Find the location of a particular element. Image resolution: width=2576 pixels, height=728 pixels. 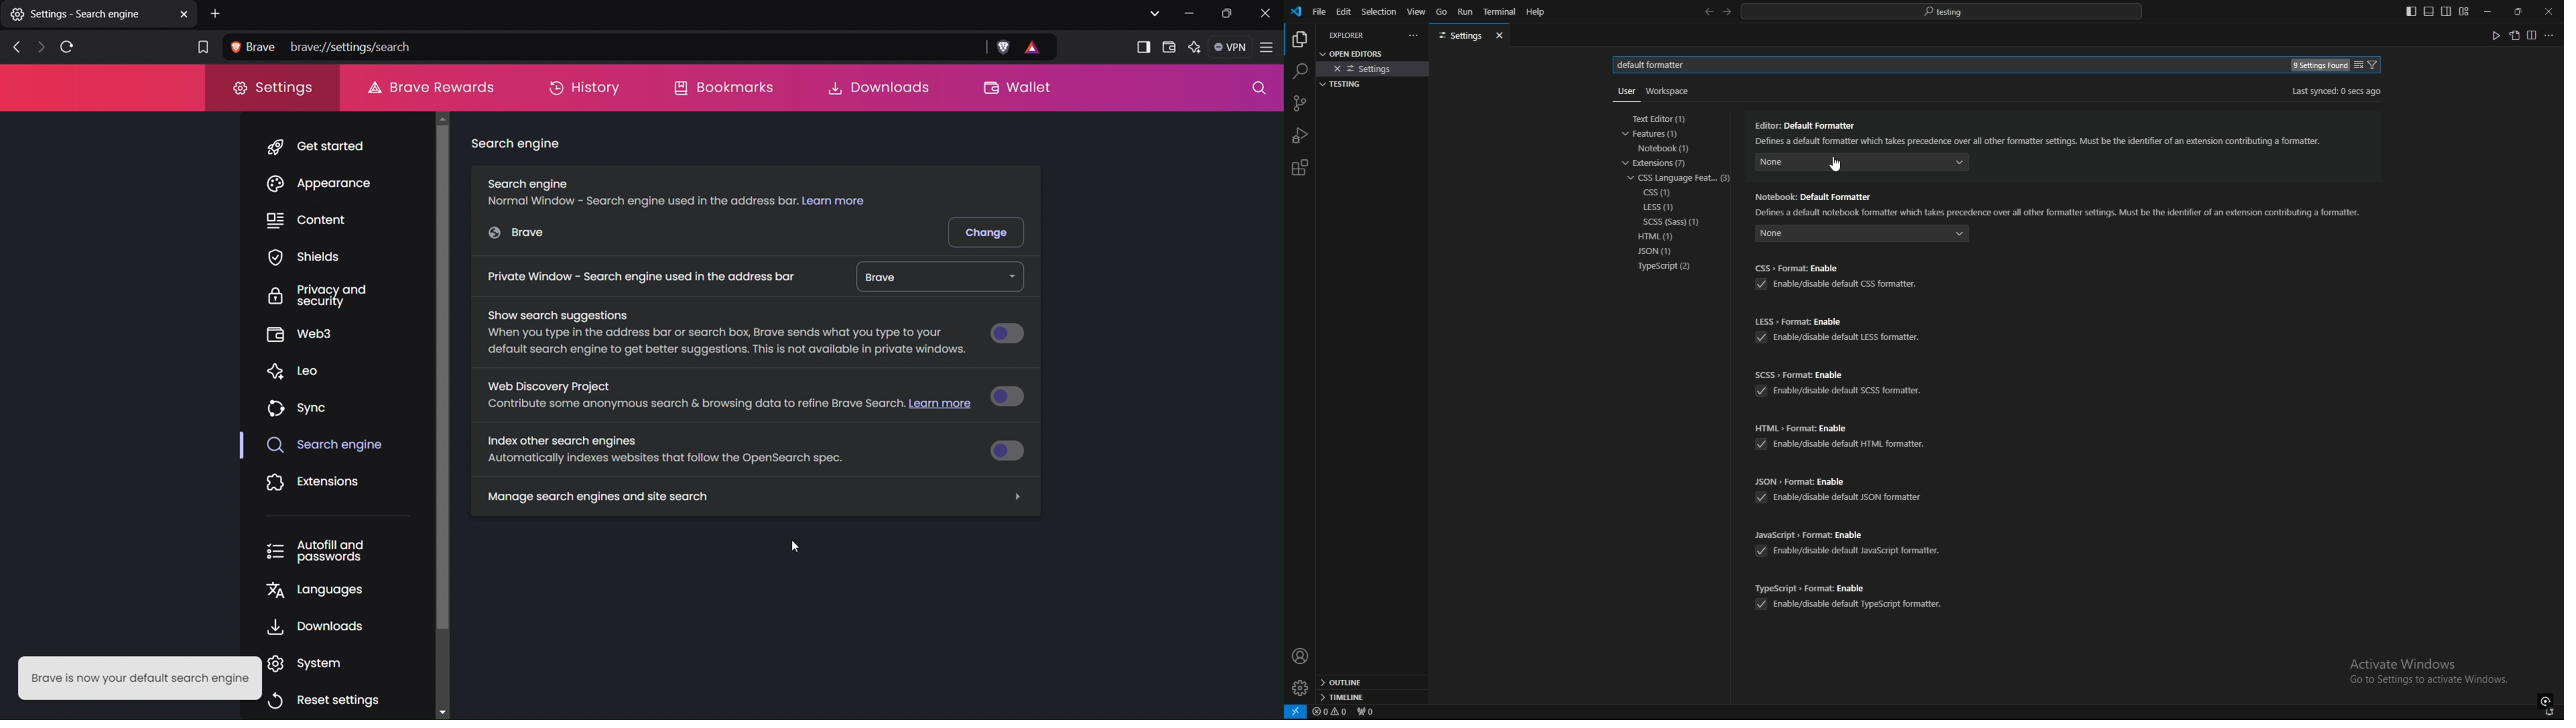

cursor is located at coordinates (1830, 169).